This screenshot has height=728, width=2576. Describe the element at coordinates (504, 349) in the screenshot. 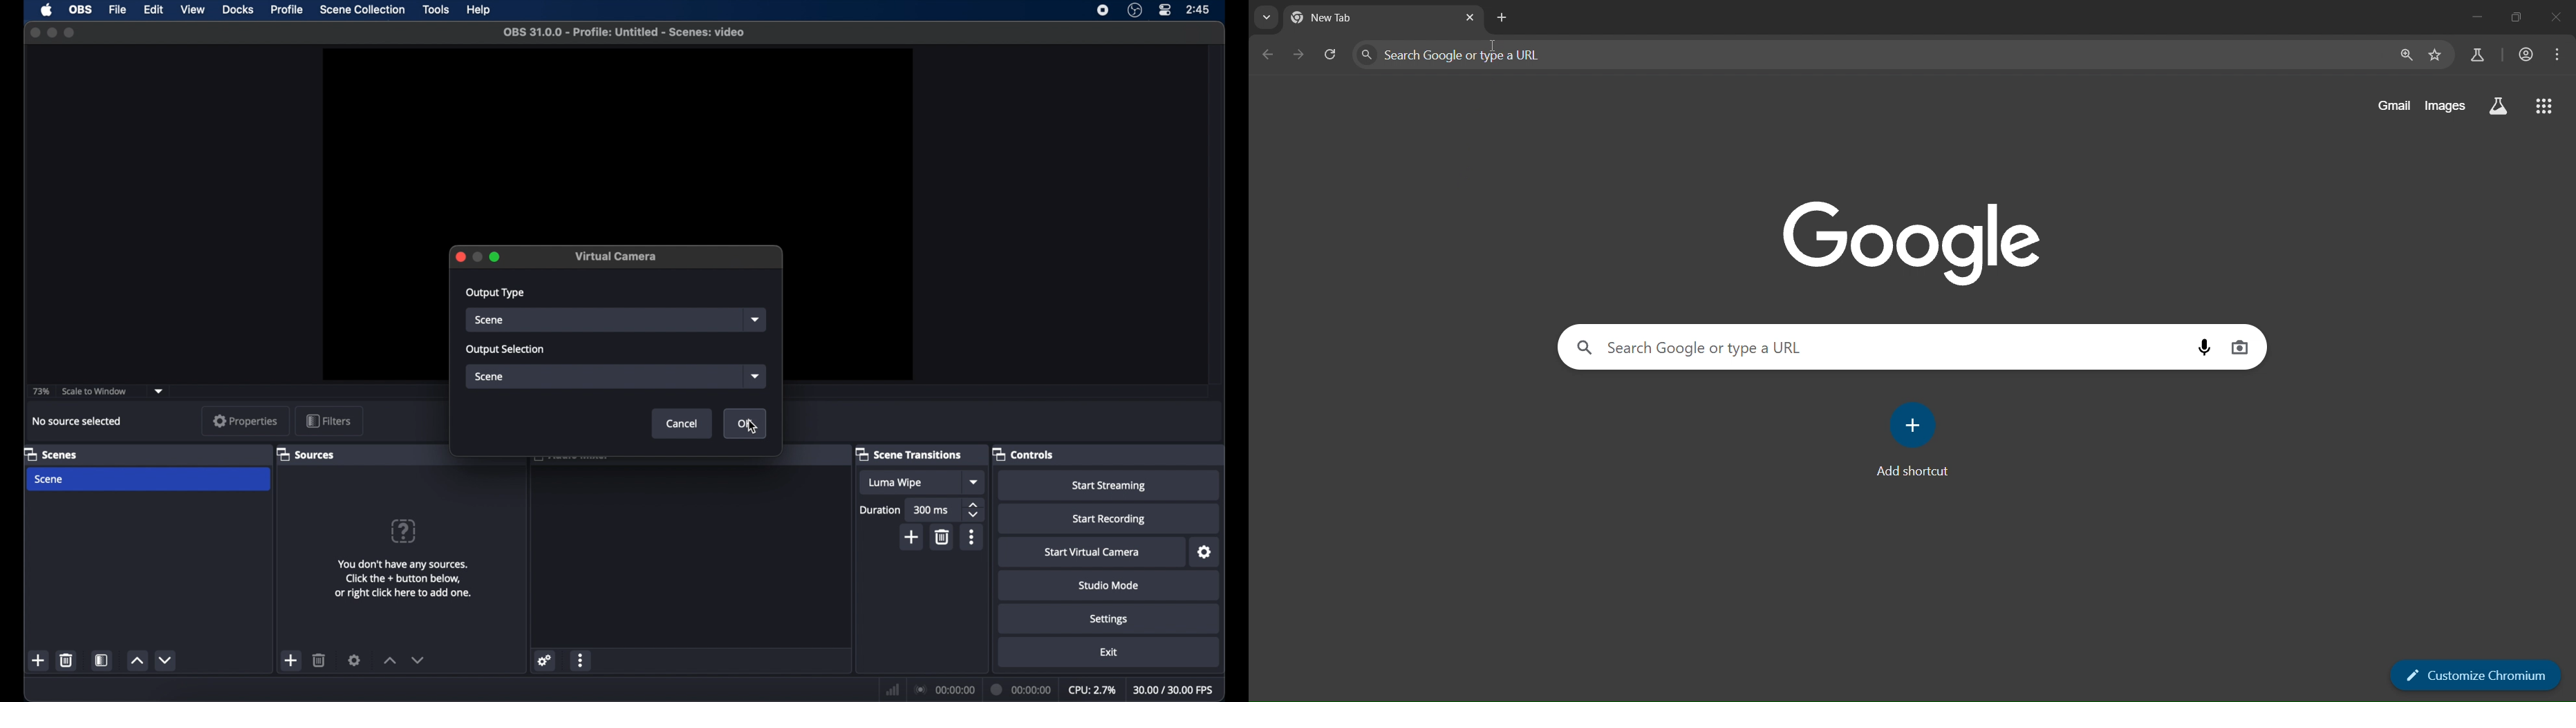

I see `output selection` at that location.